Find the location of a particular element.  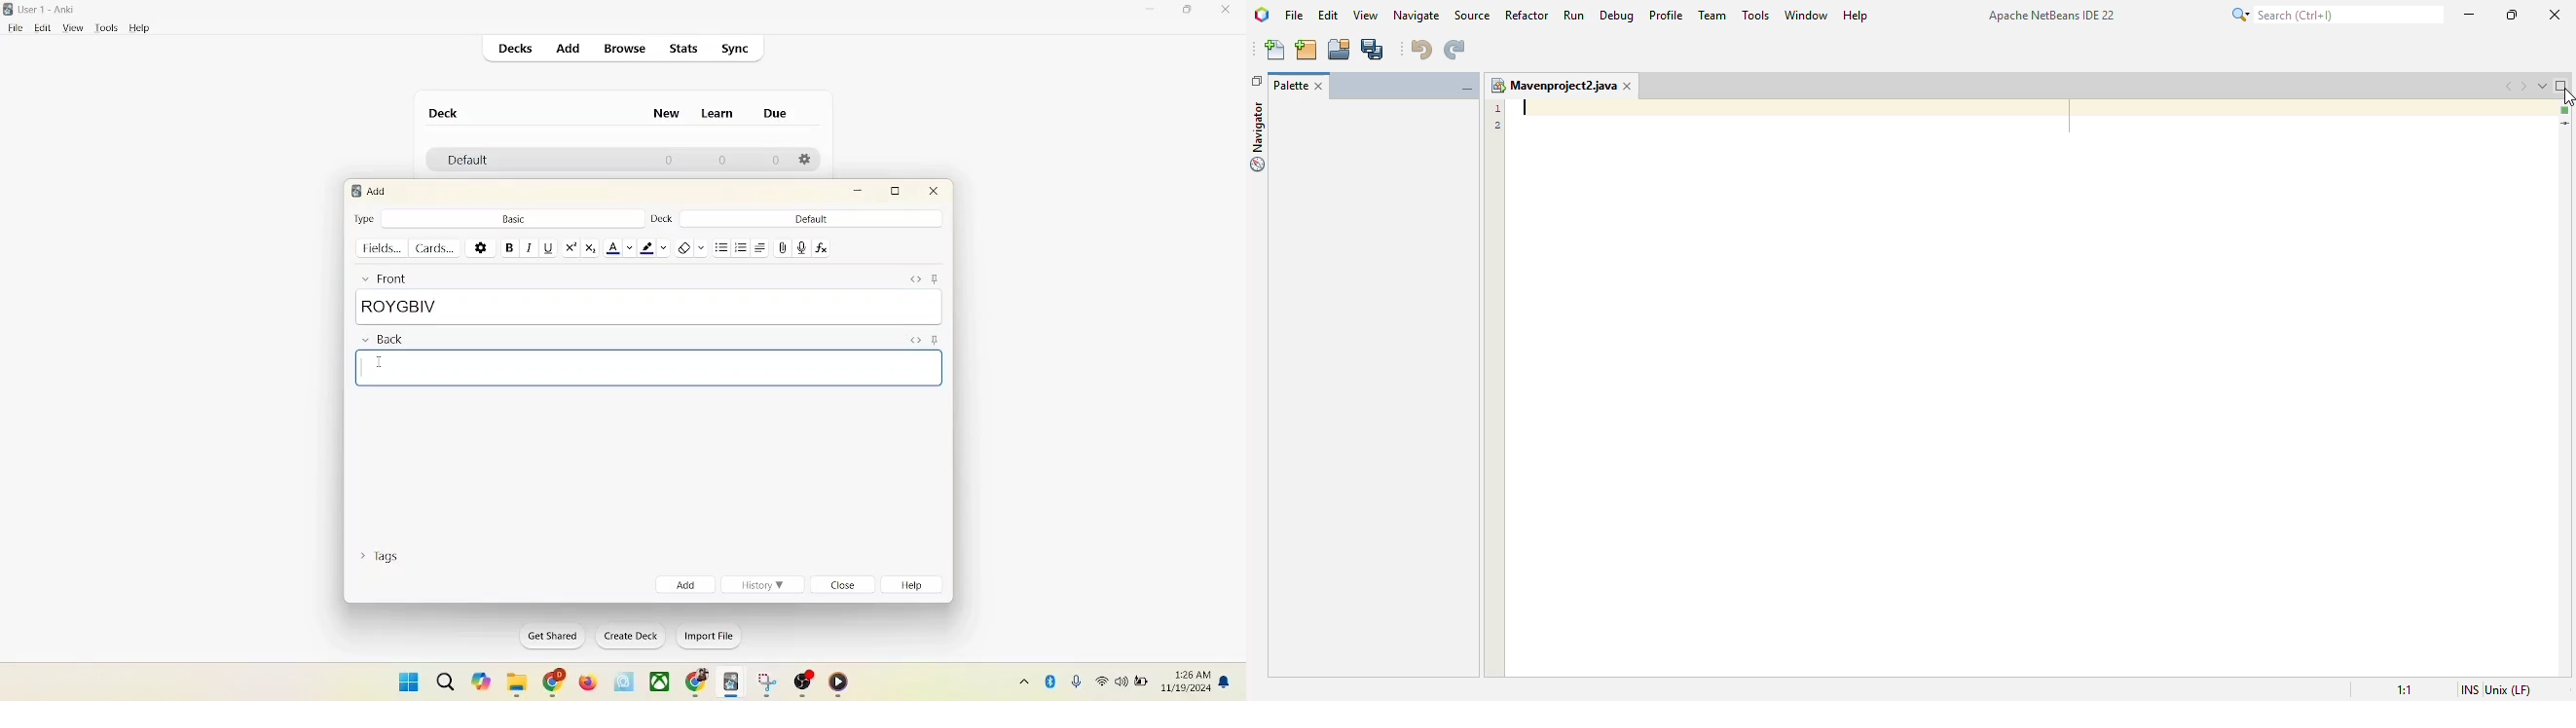

deck is located at coordinates (444, 113).